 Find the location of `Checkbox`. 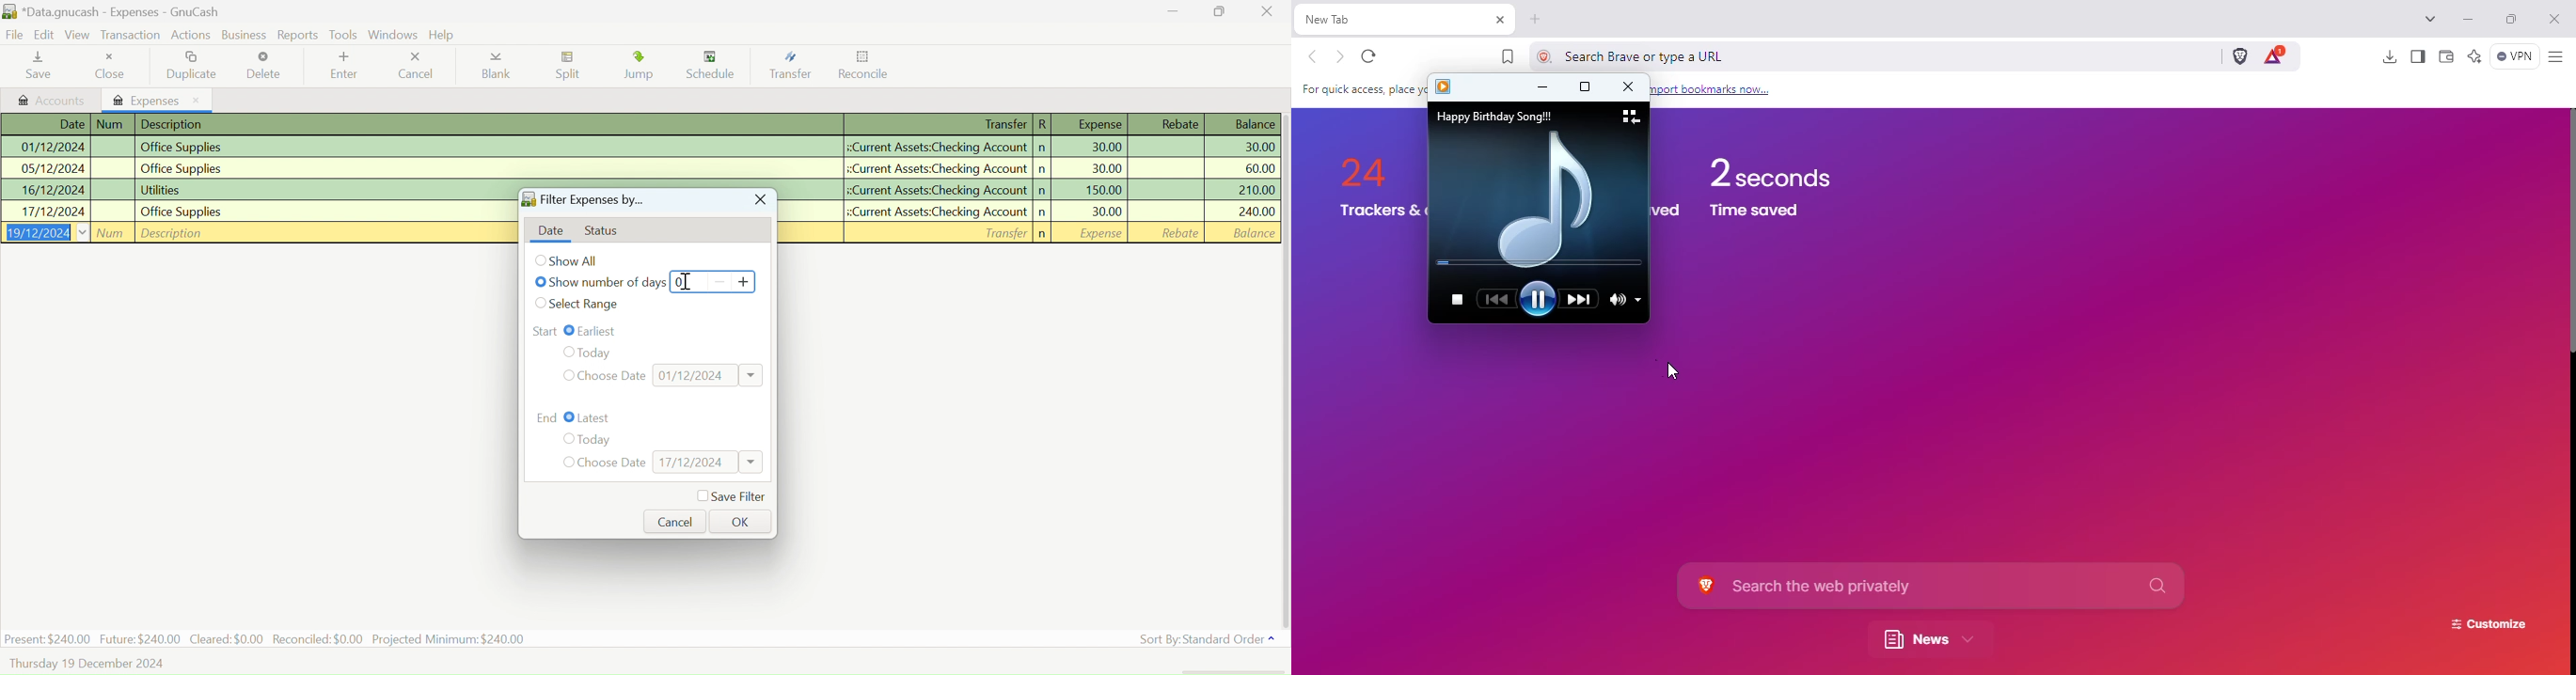

Checkbox is located at coordinates (542, 303).